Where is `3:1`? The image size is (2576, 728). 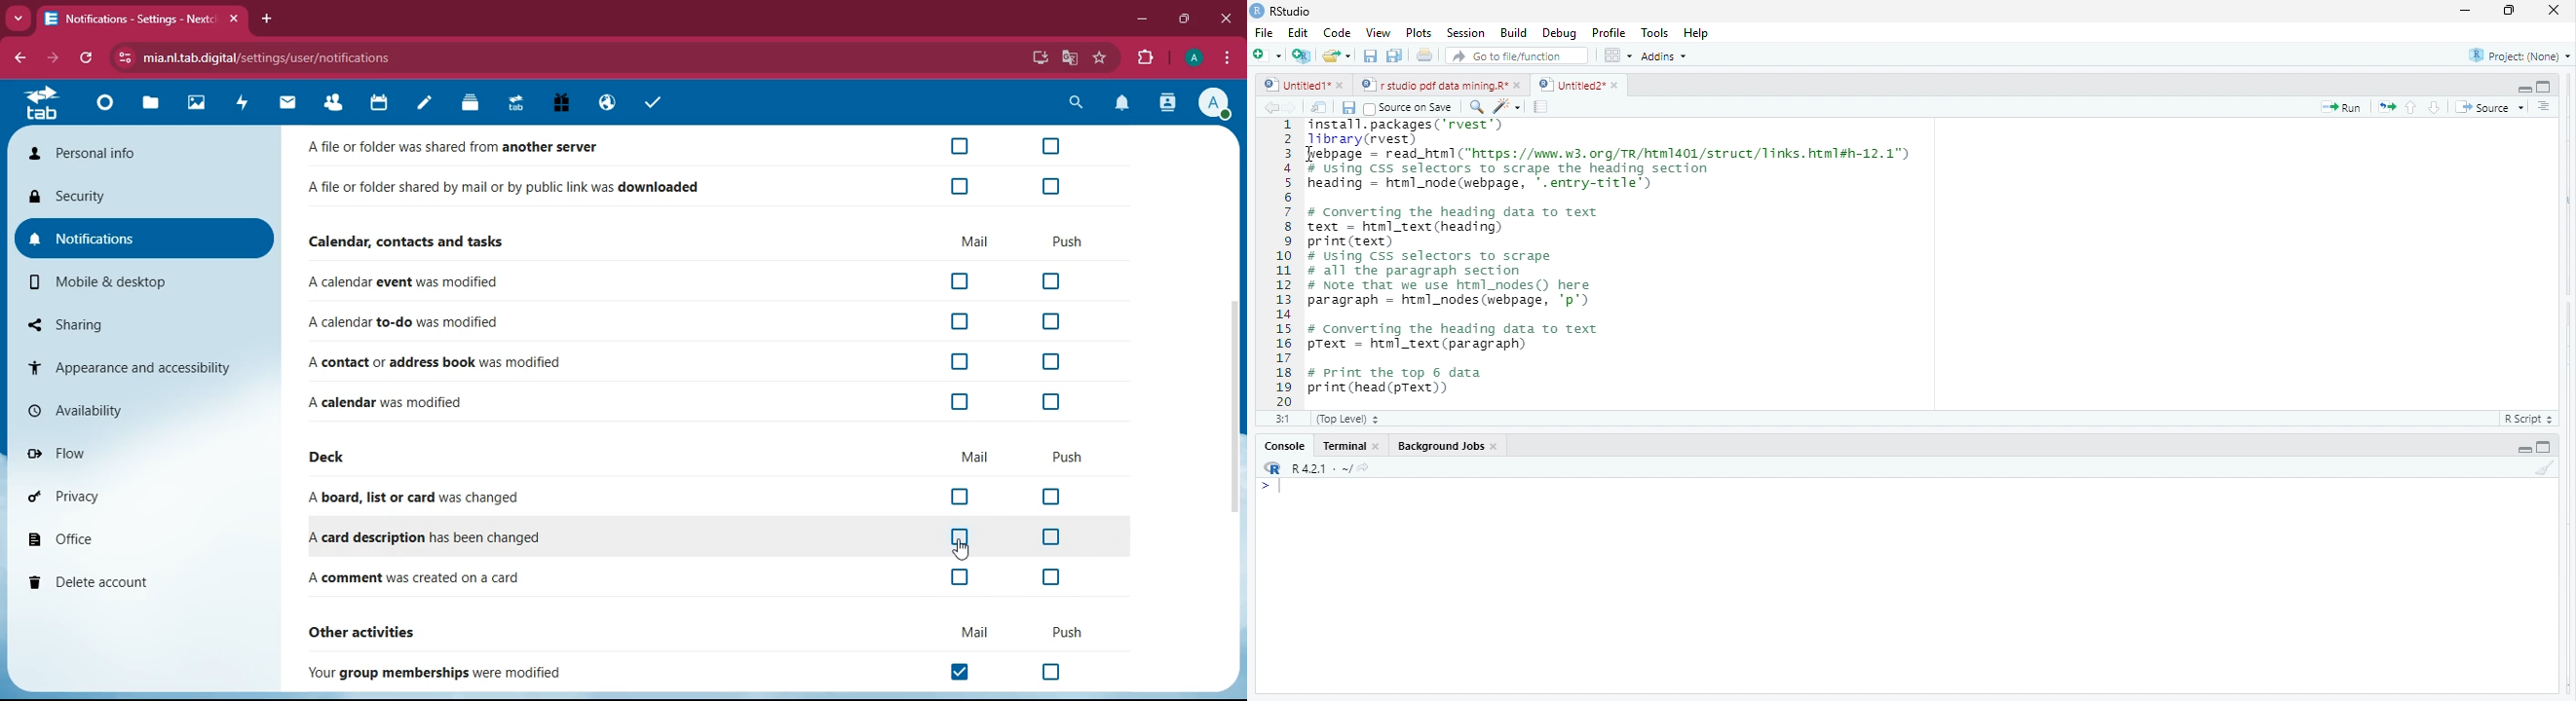 3:1 is located at coordinates (1283, 418).